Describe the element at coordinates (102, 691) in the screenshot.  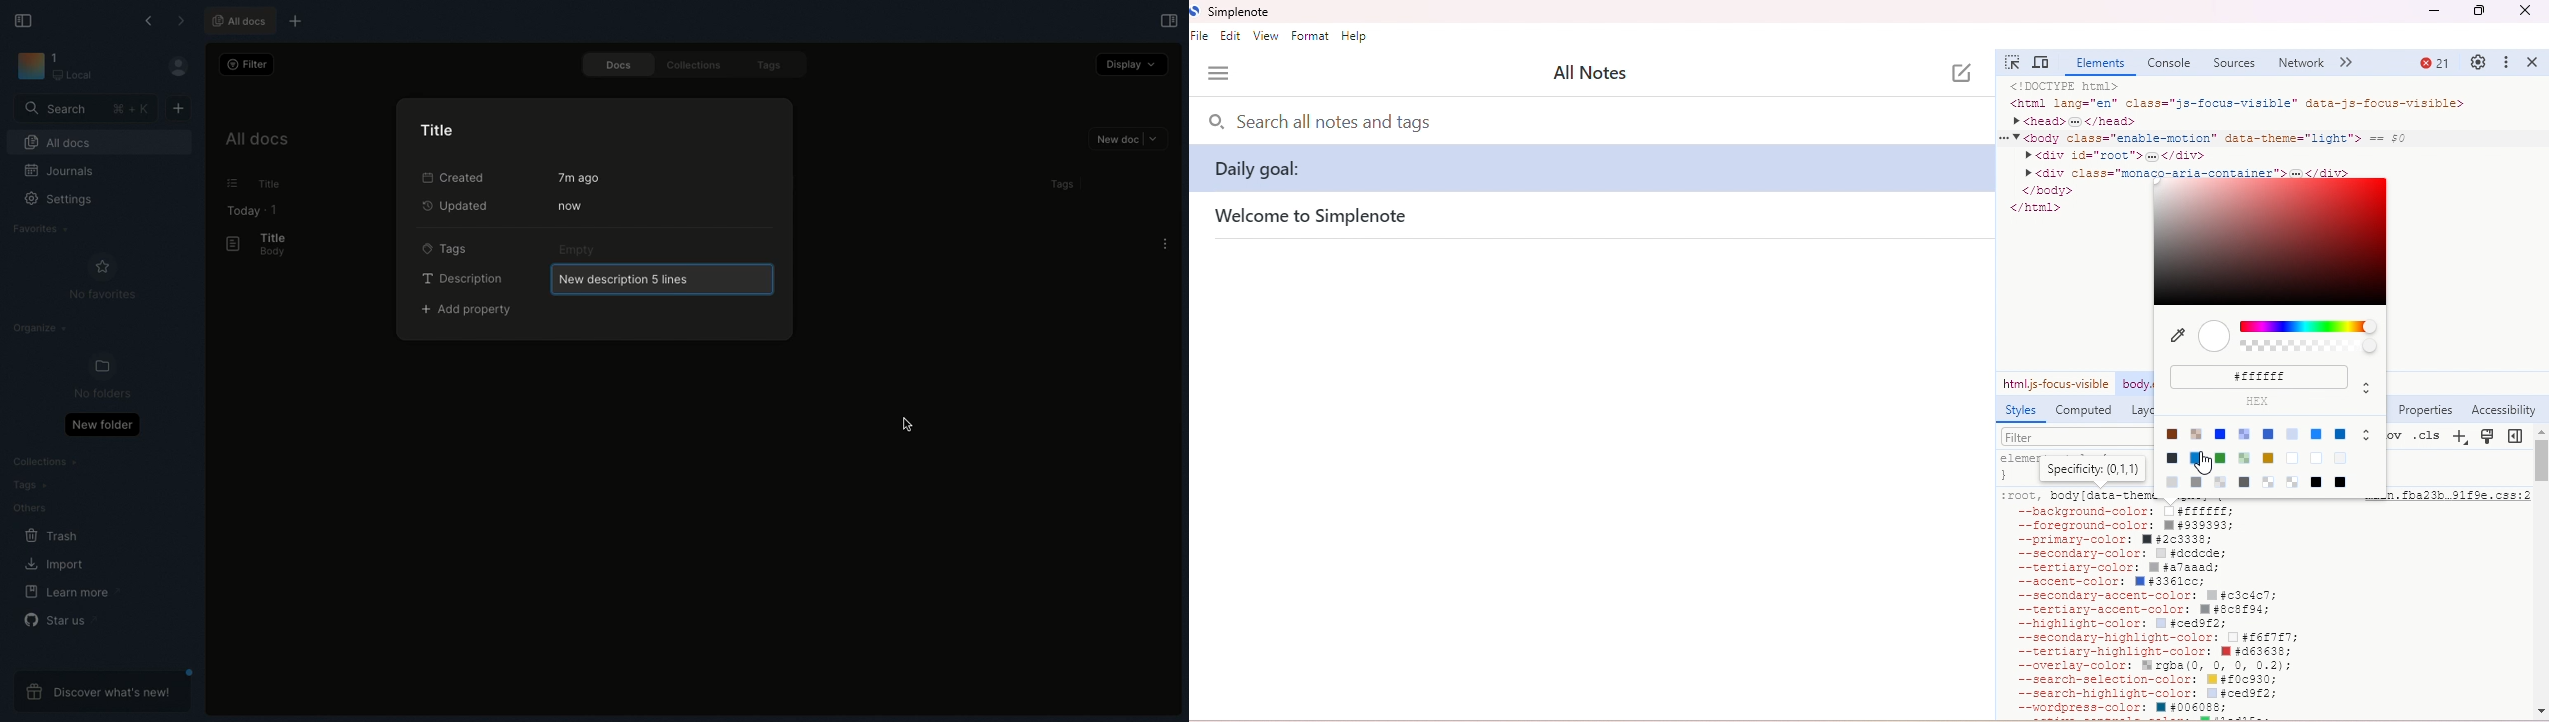
I see `Discover what's new` at that location.